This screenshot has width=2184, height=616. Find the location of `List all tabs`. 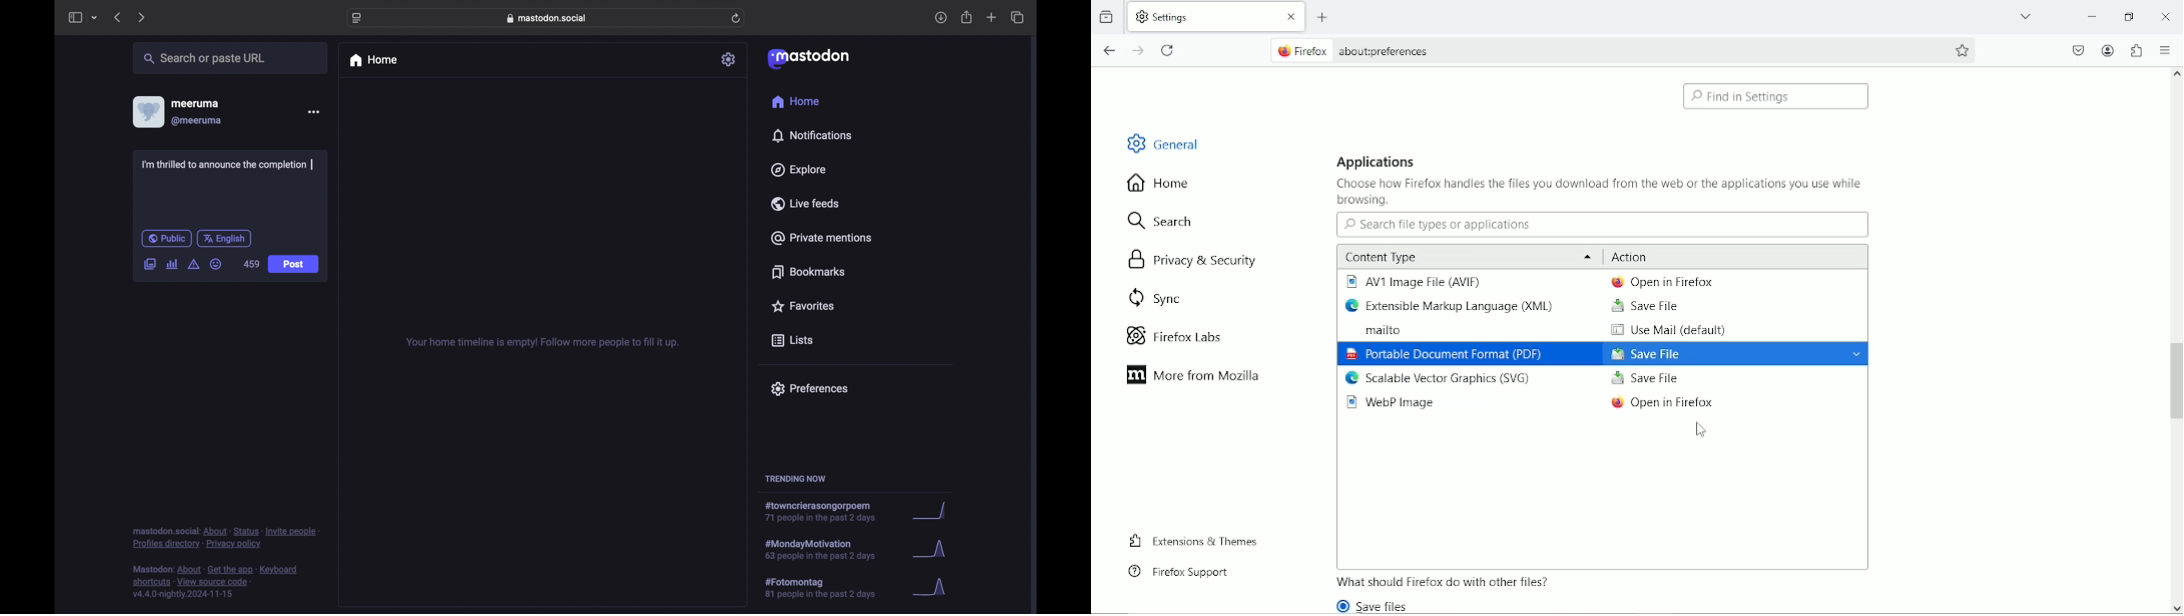

List all tabs is located at coordinates (2027, 16).